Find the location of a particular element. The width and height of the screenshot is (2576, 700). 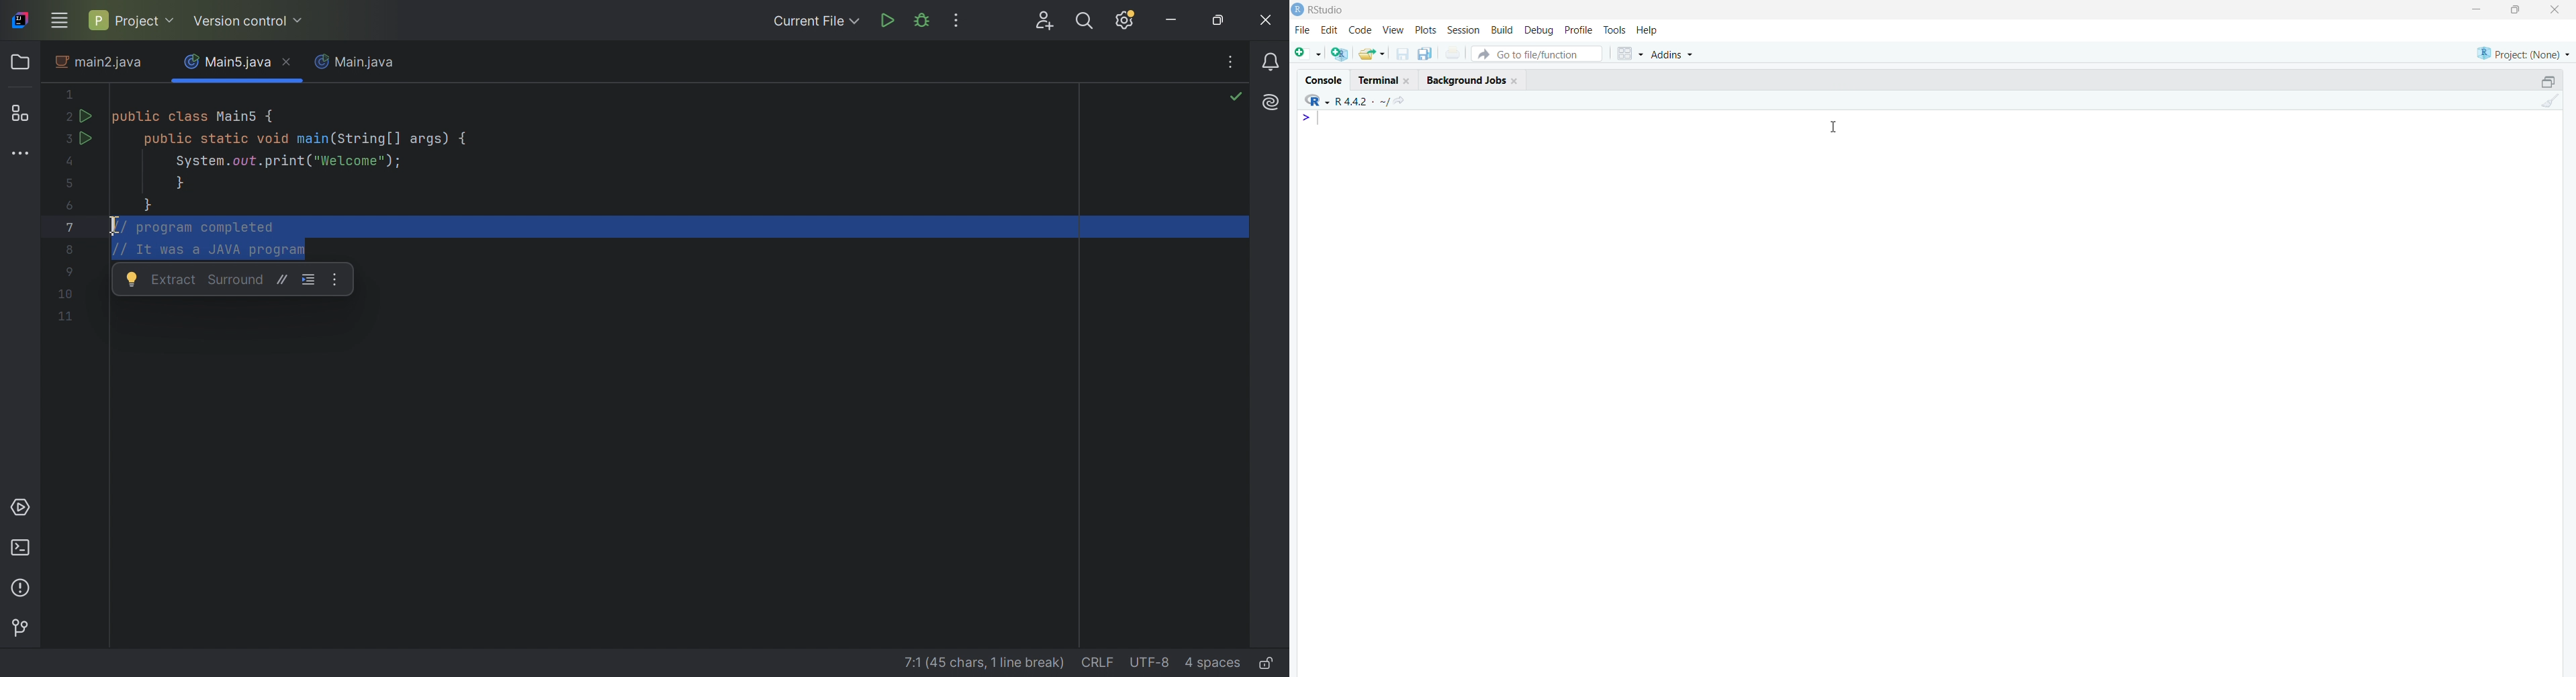

Addins is located at coordinates (1675, 55).